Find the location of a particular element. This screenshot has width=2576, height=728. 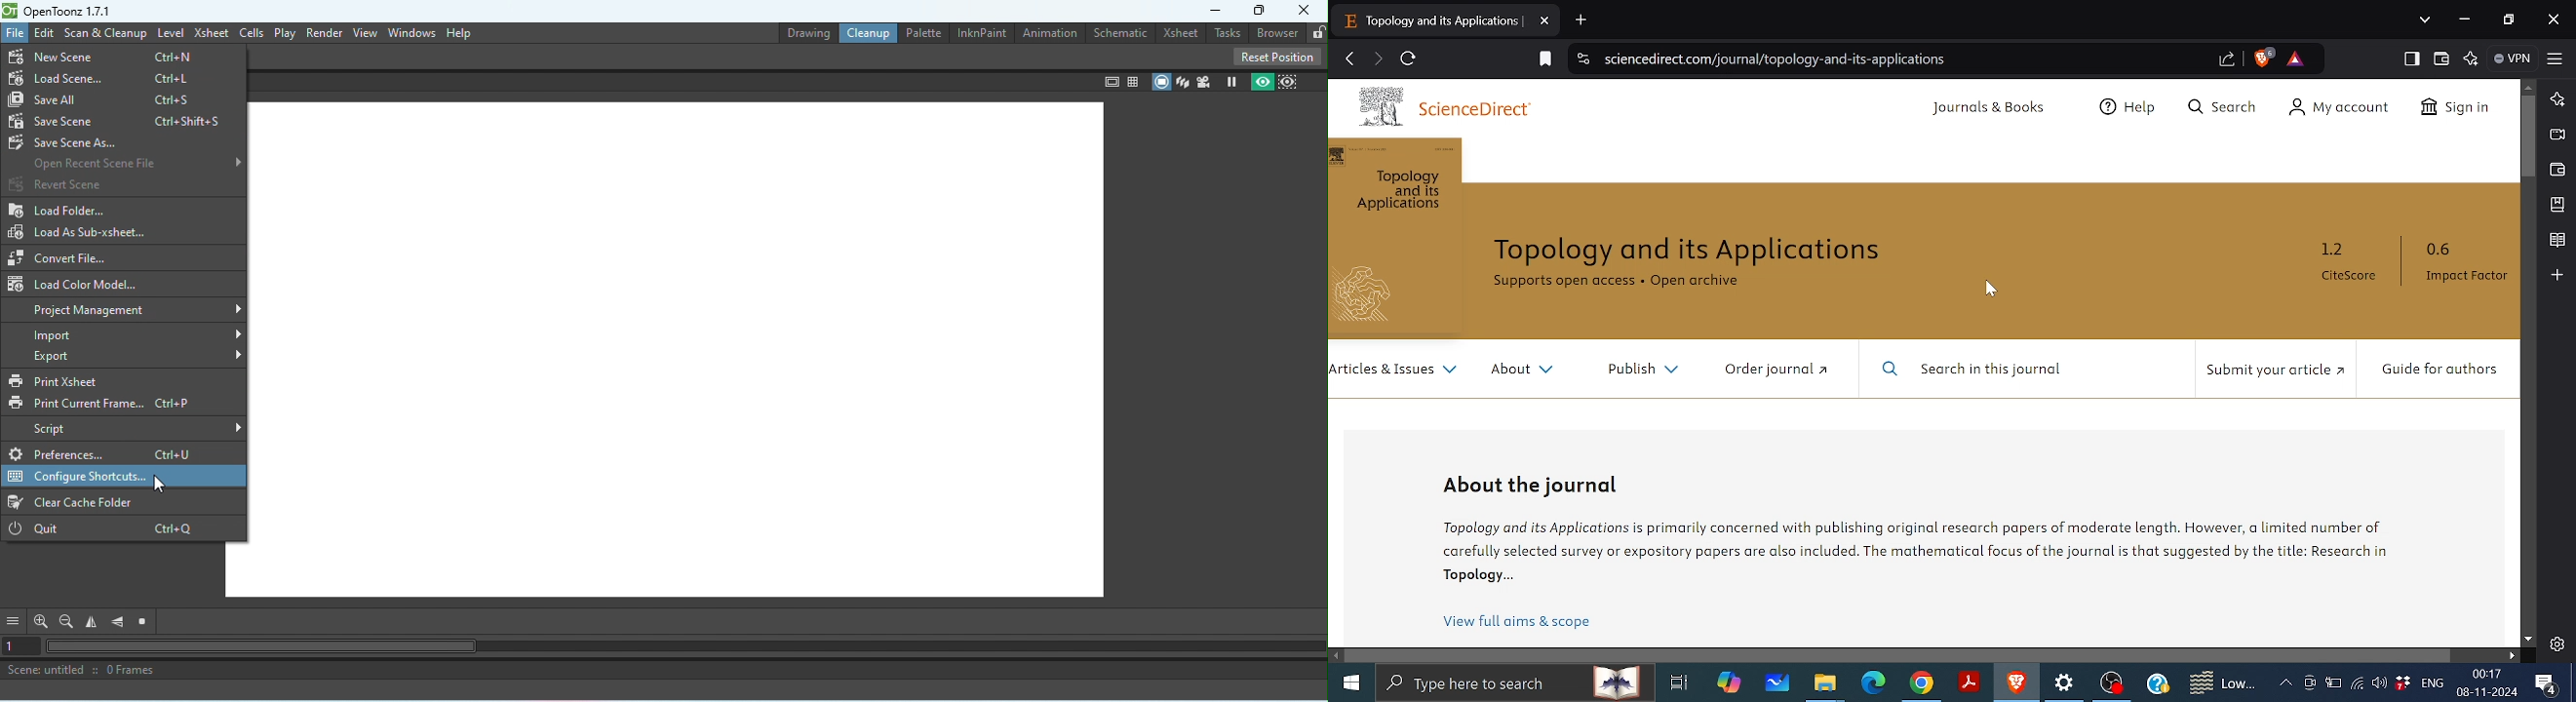

Reset view is located at coordinates (146, 622).